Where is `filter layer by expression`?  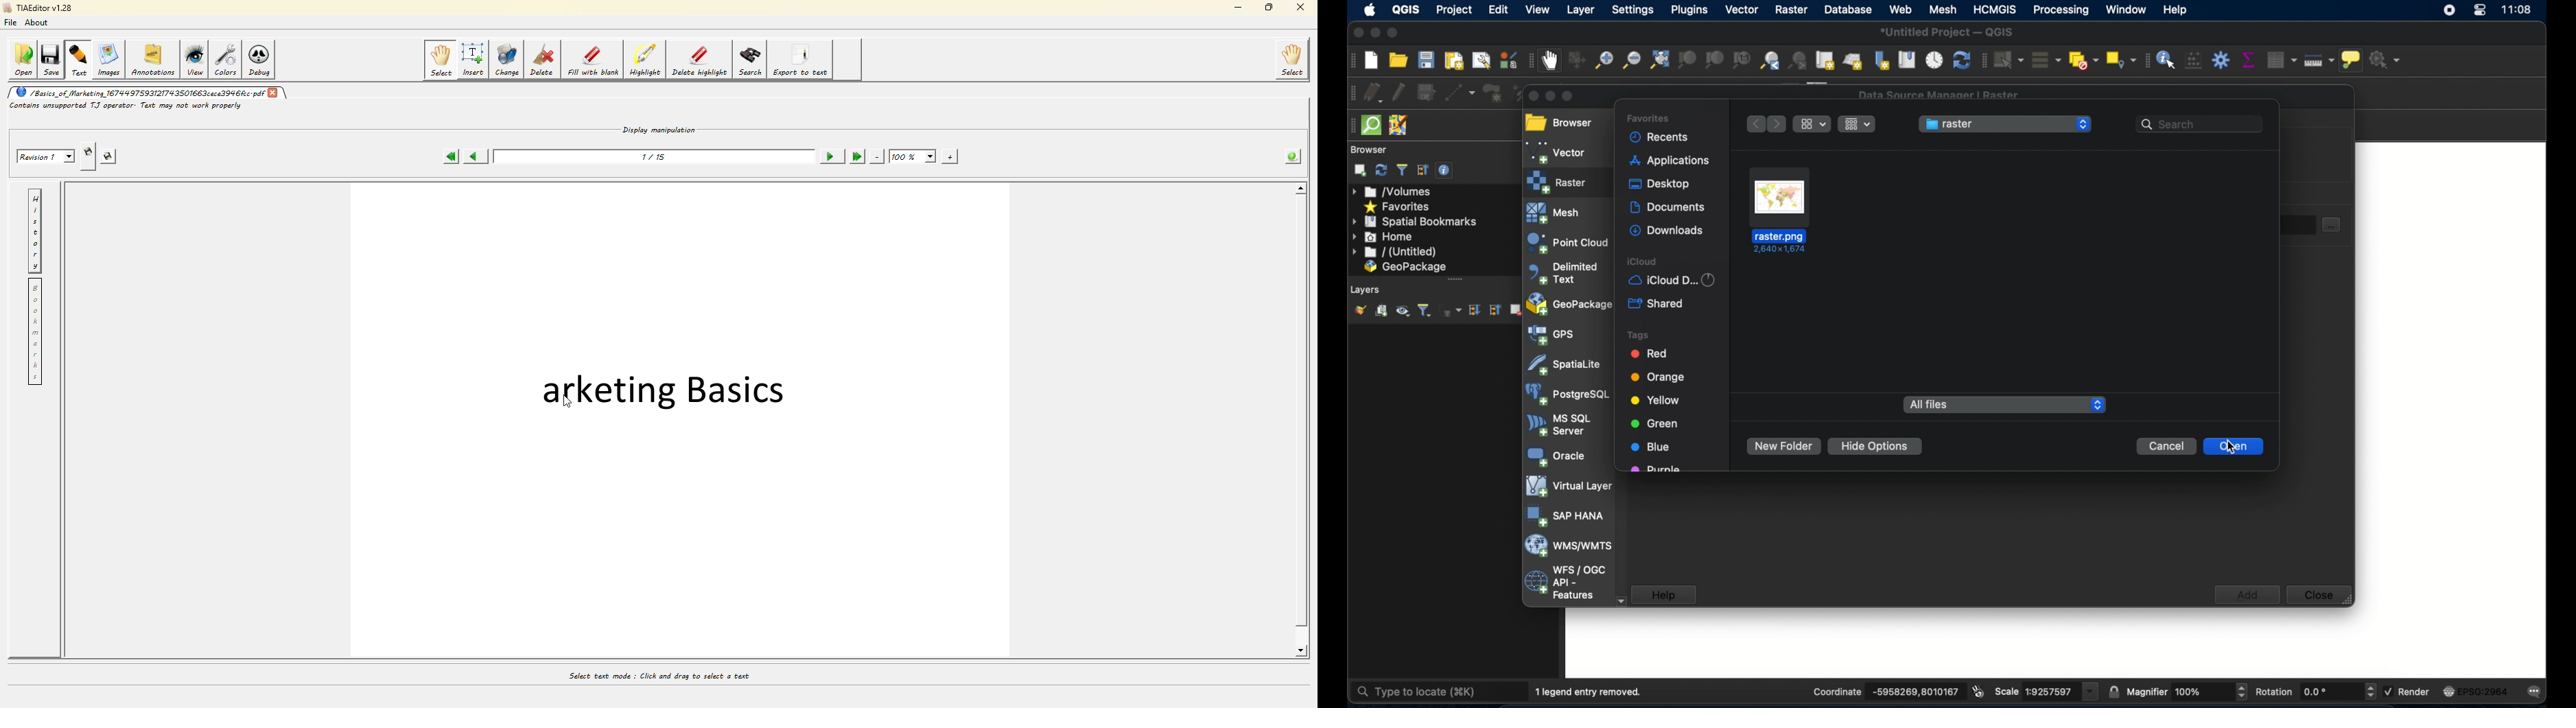
filter layer by expression is located at coordinates (1451, 310).